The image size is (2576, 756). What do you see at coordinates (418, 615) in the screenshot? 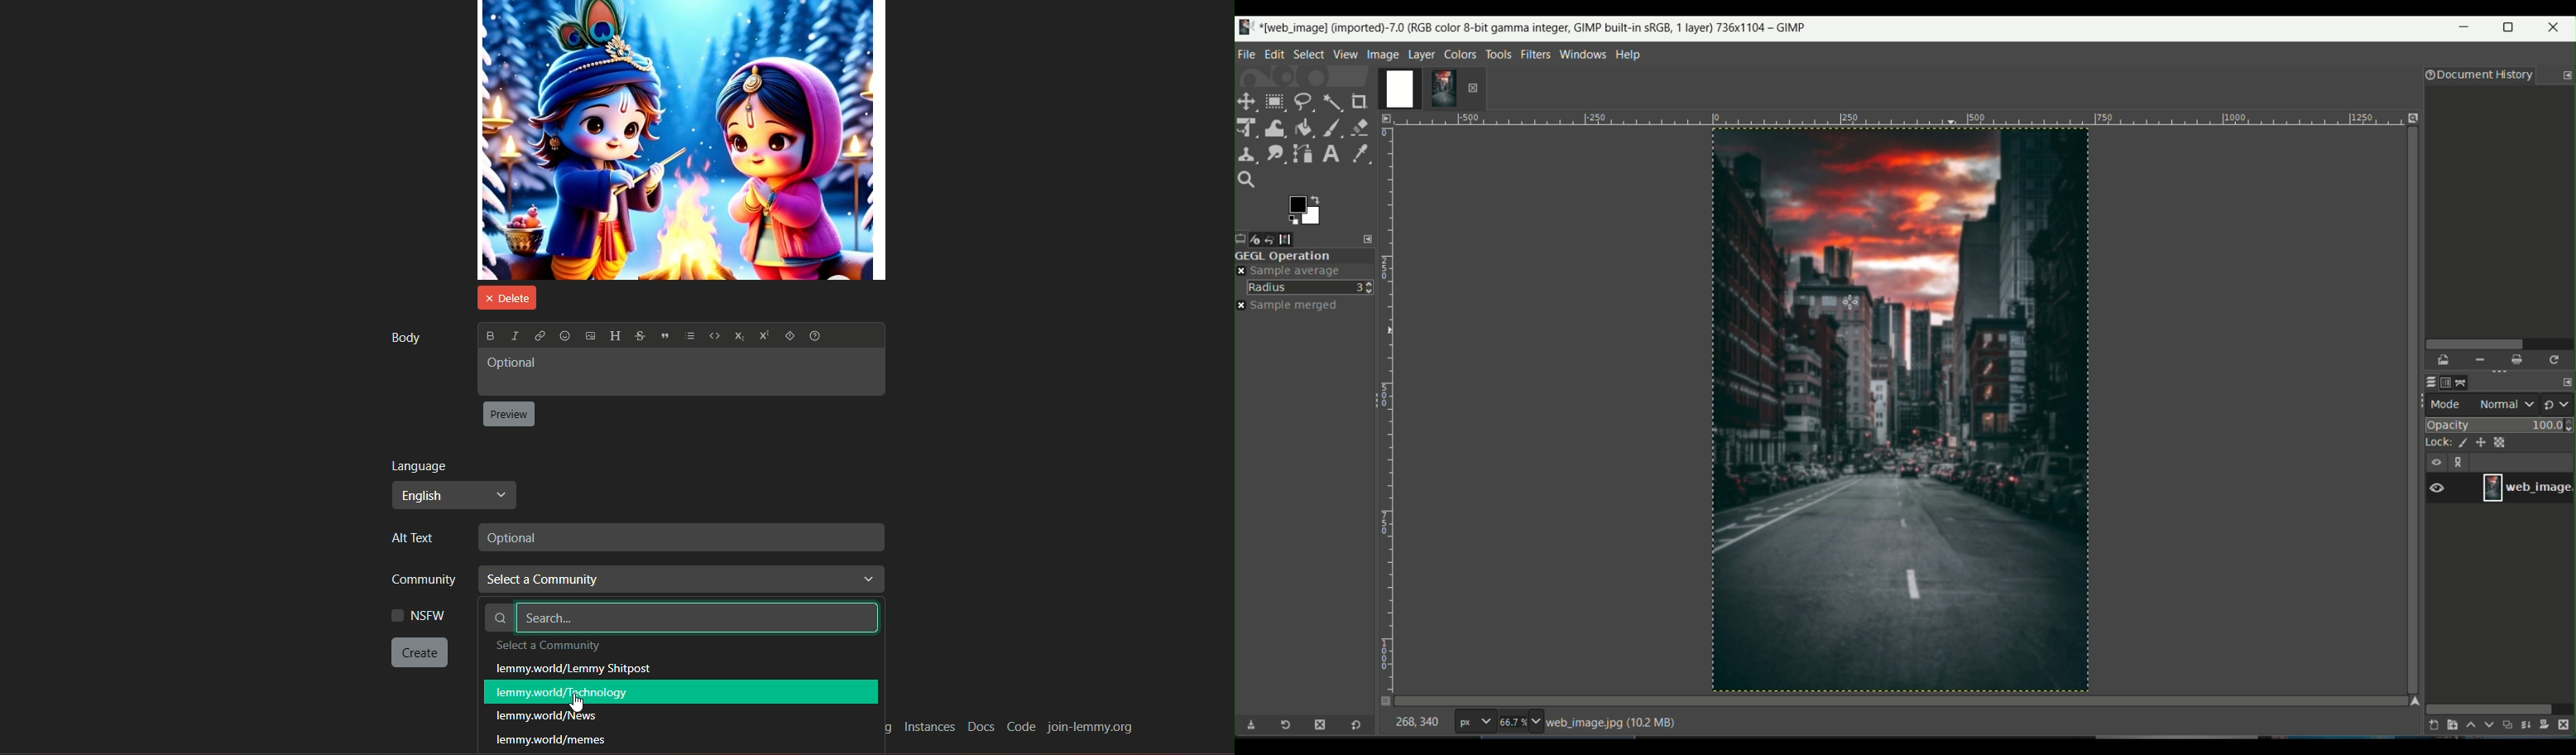
I see `NSFW` at bounding box center [418, 615].